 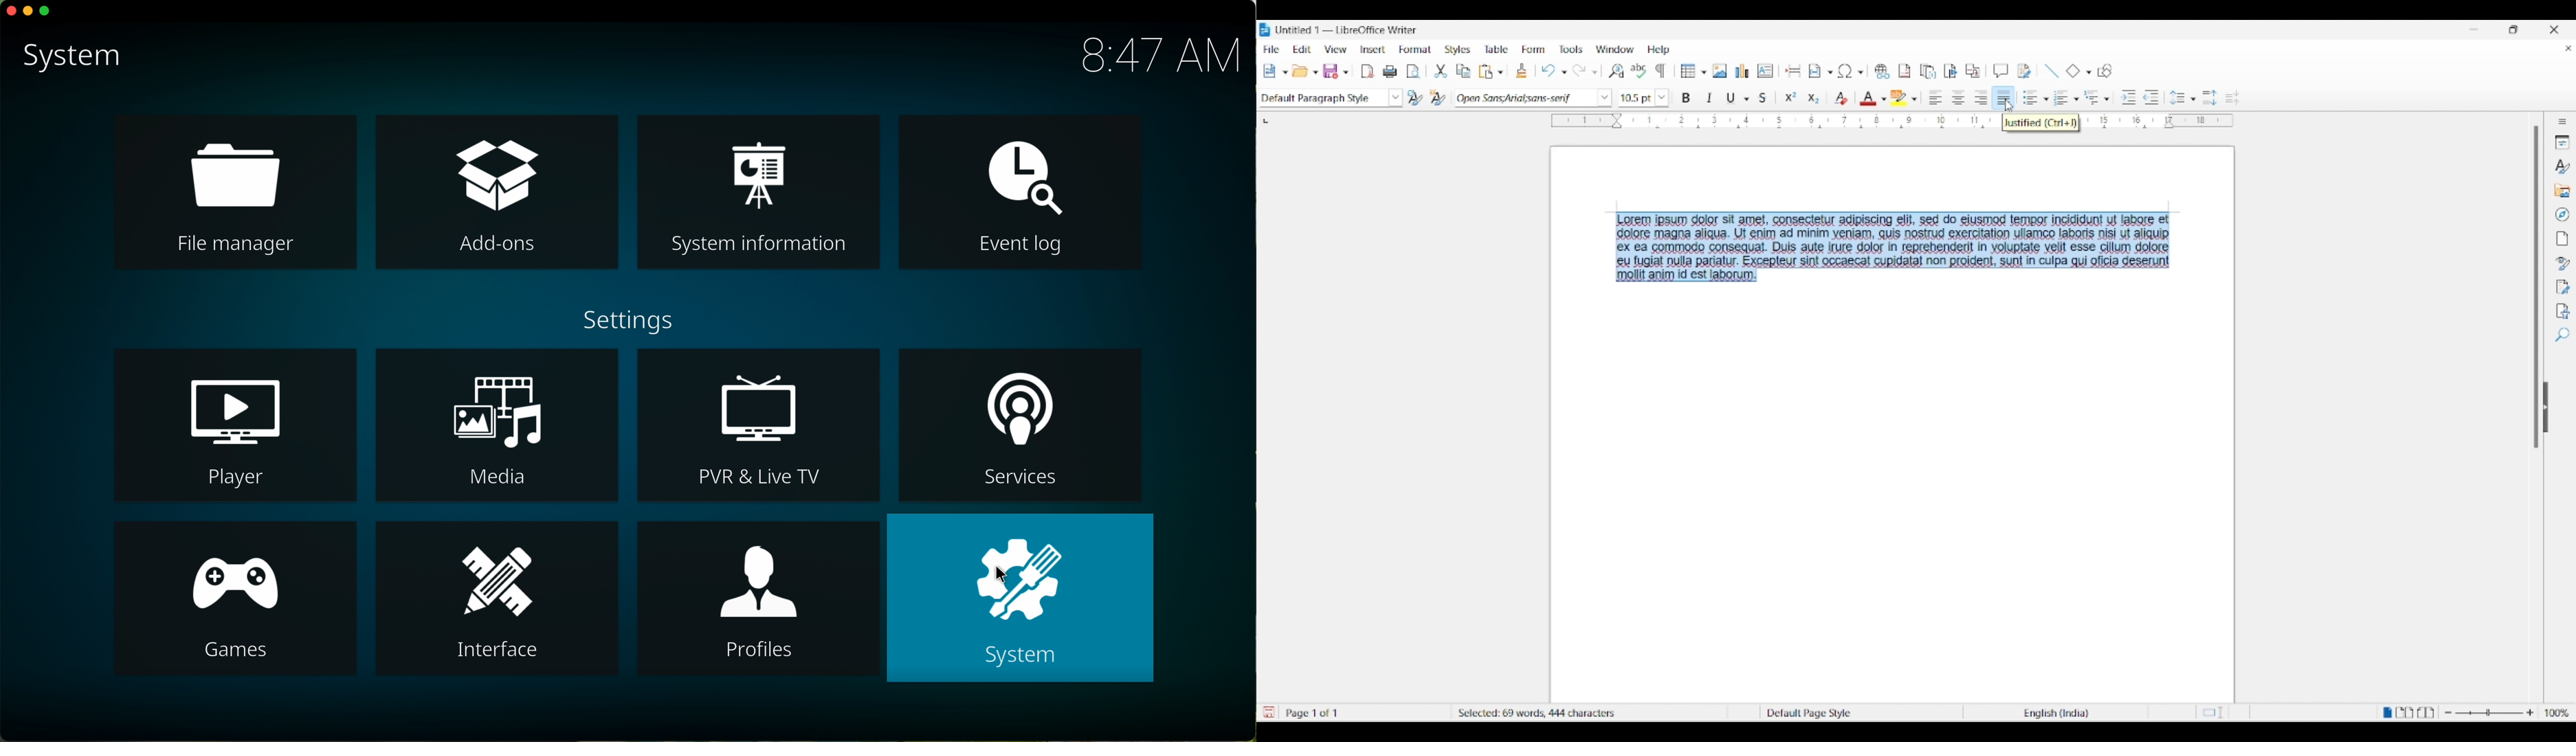 I want to click on settings, so click(x=628, y=322).